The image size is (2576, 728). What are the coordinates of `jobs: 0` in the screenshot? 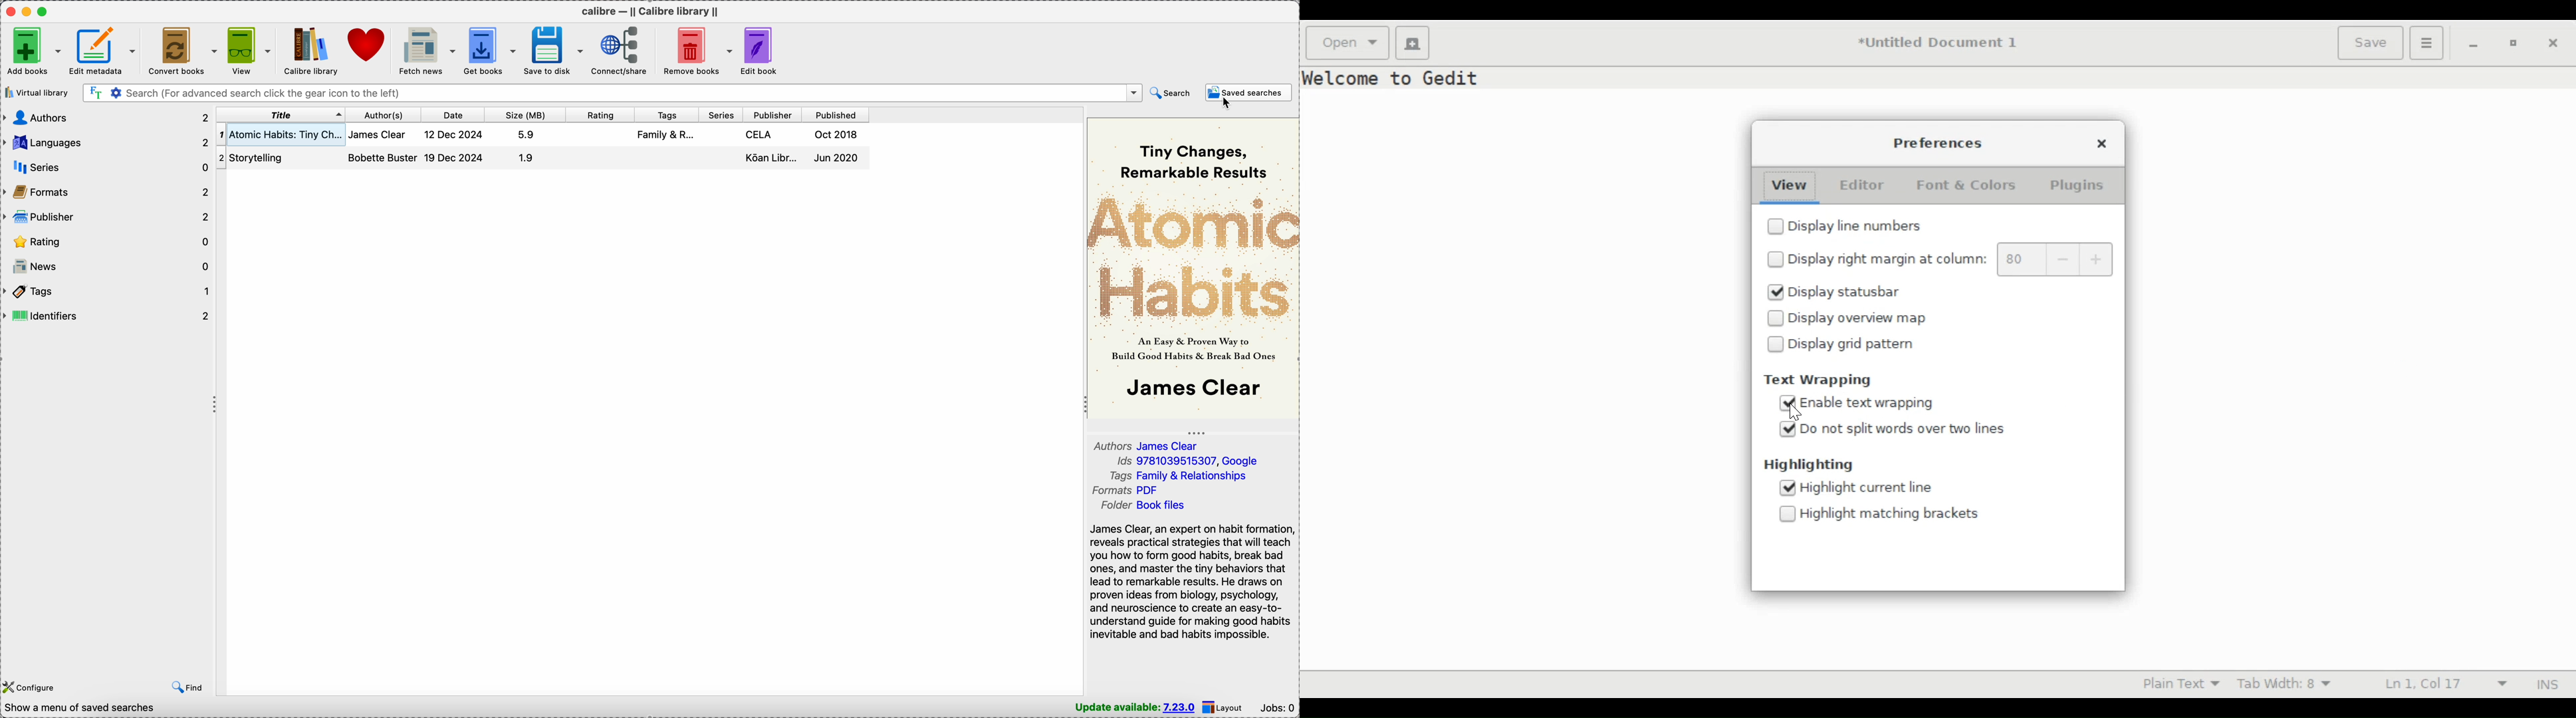 It's located at (1278, 709).